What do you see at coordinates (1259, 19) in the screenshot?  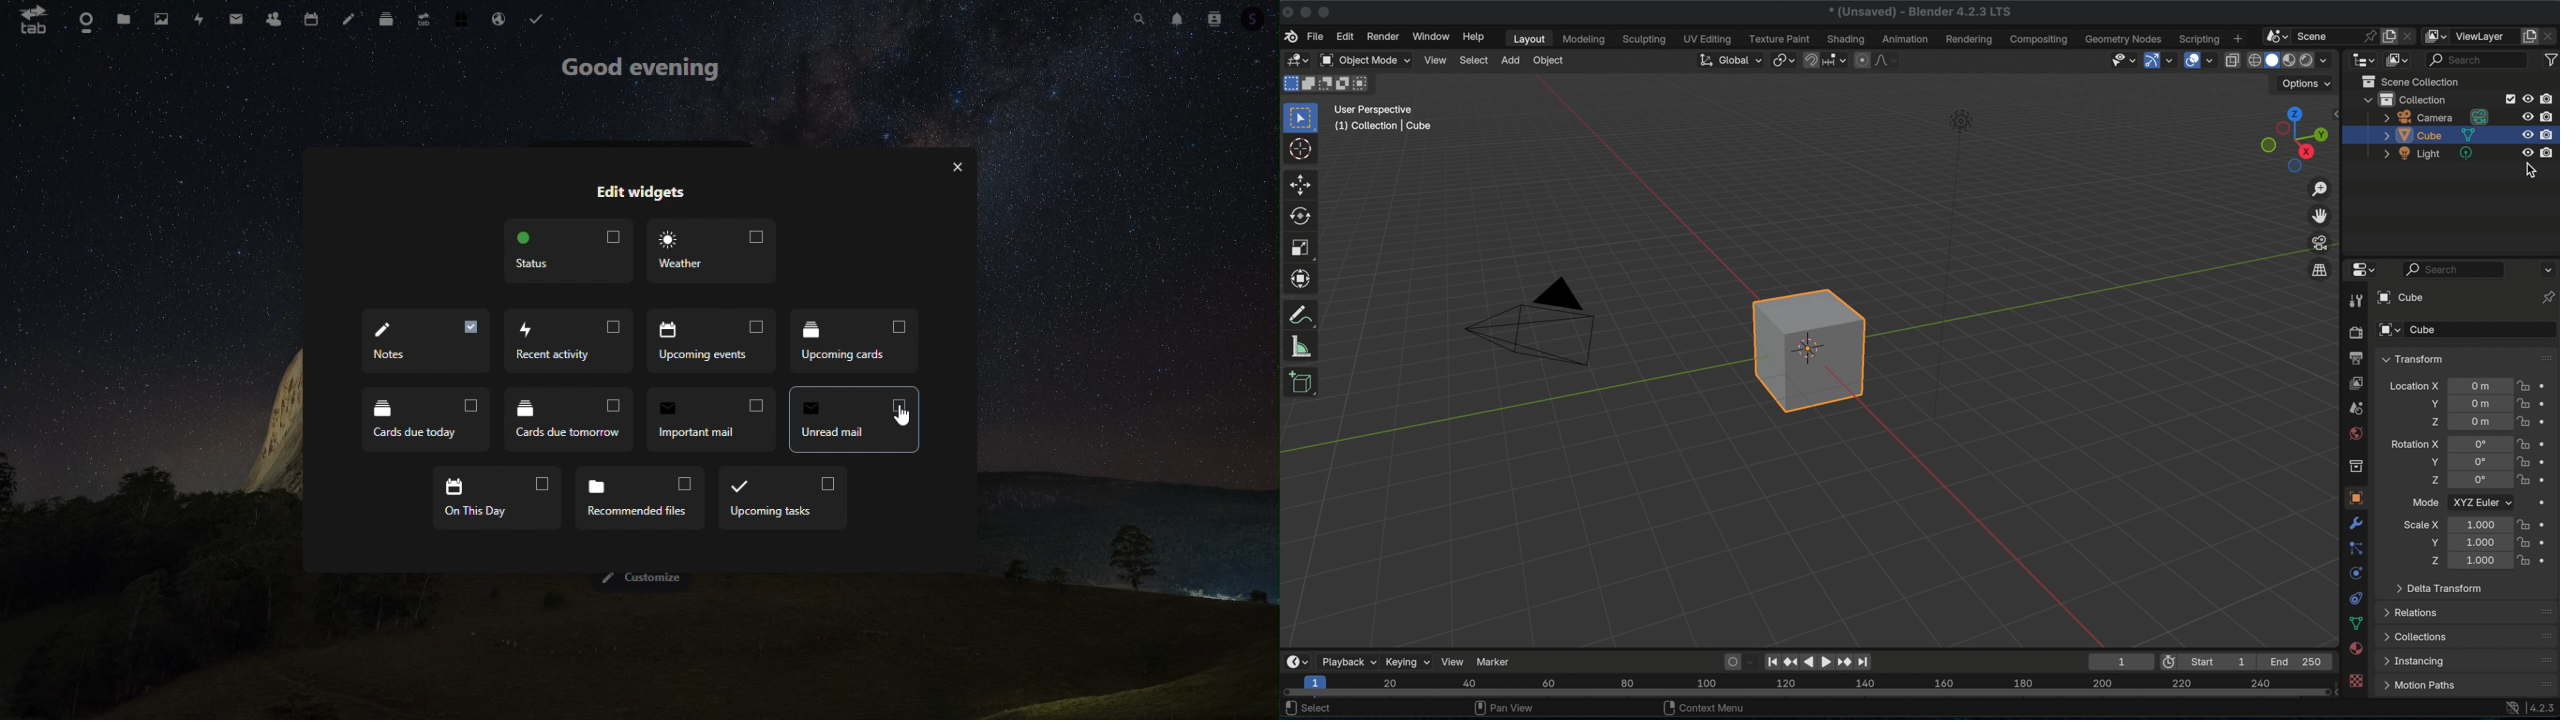 I see `Account icon` at bounding box center [1259, 19].